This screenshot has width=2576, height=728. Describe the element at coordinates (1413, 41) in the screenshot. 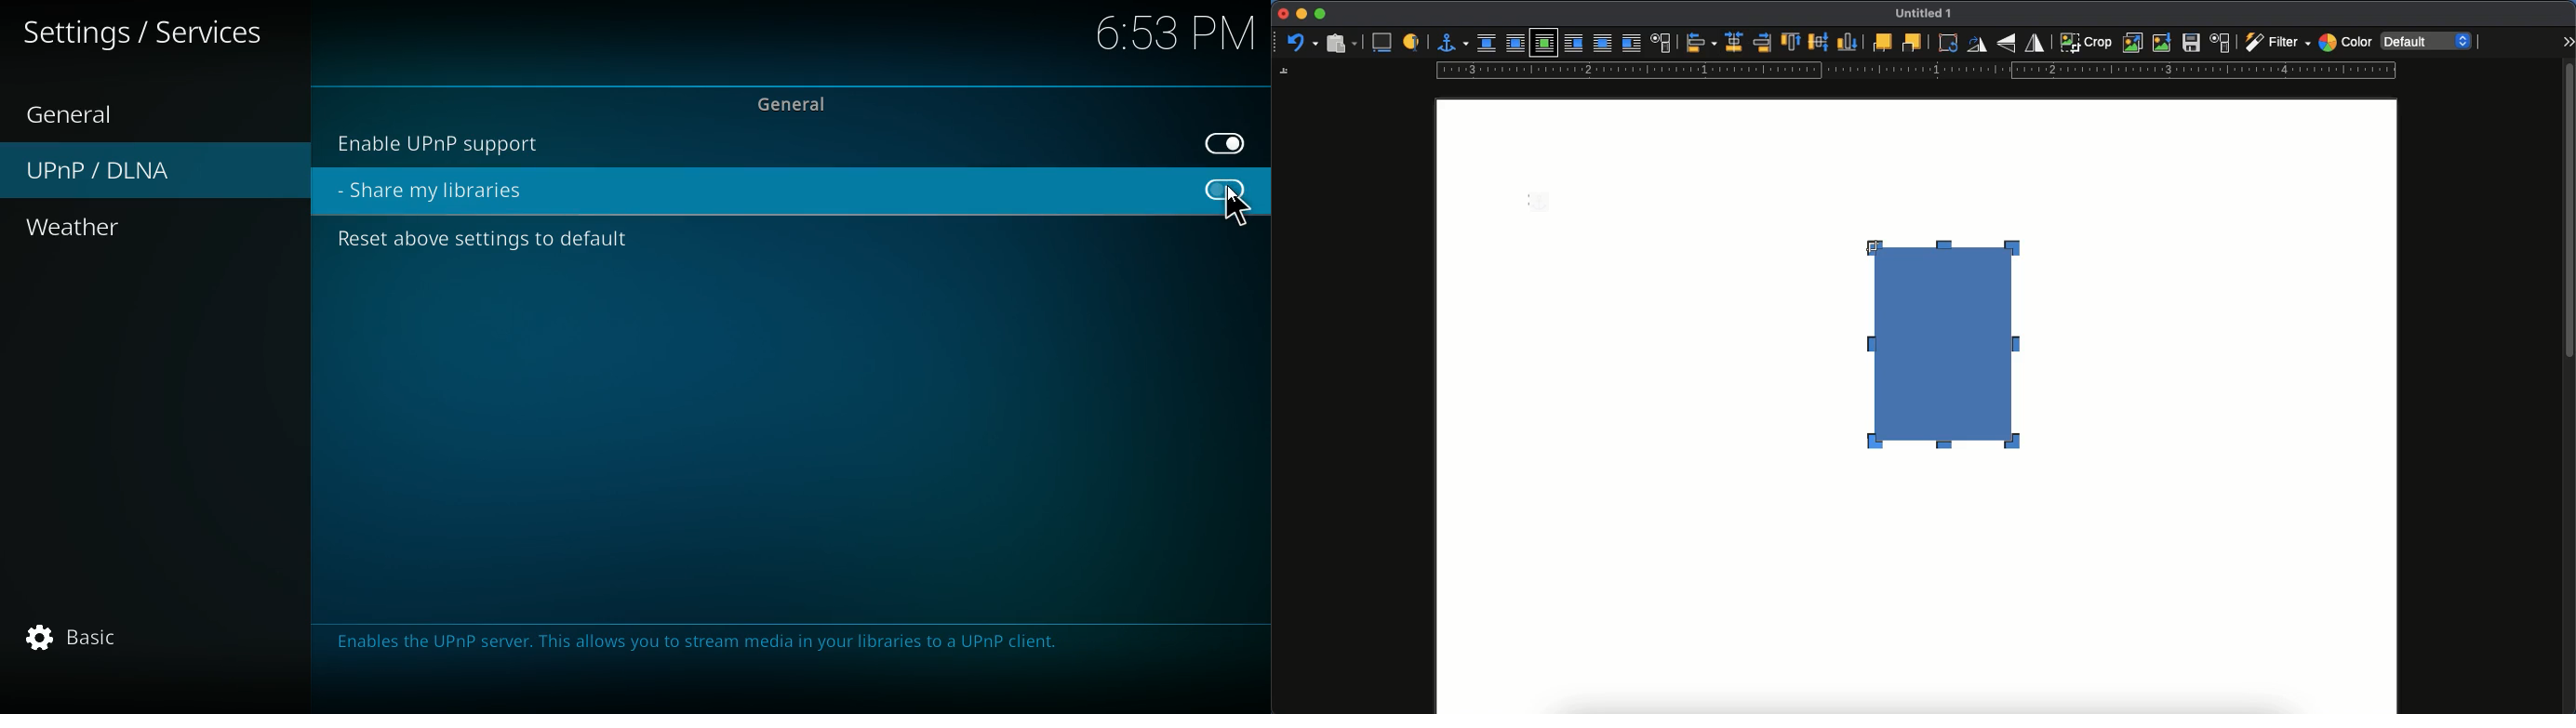

I see `a label to identify an object` at that location.